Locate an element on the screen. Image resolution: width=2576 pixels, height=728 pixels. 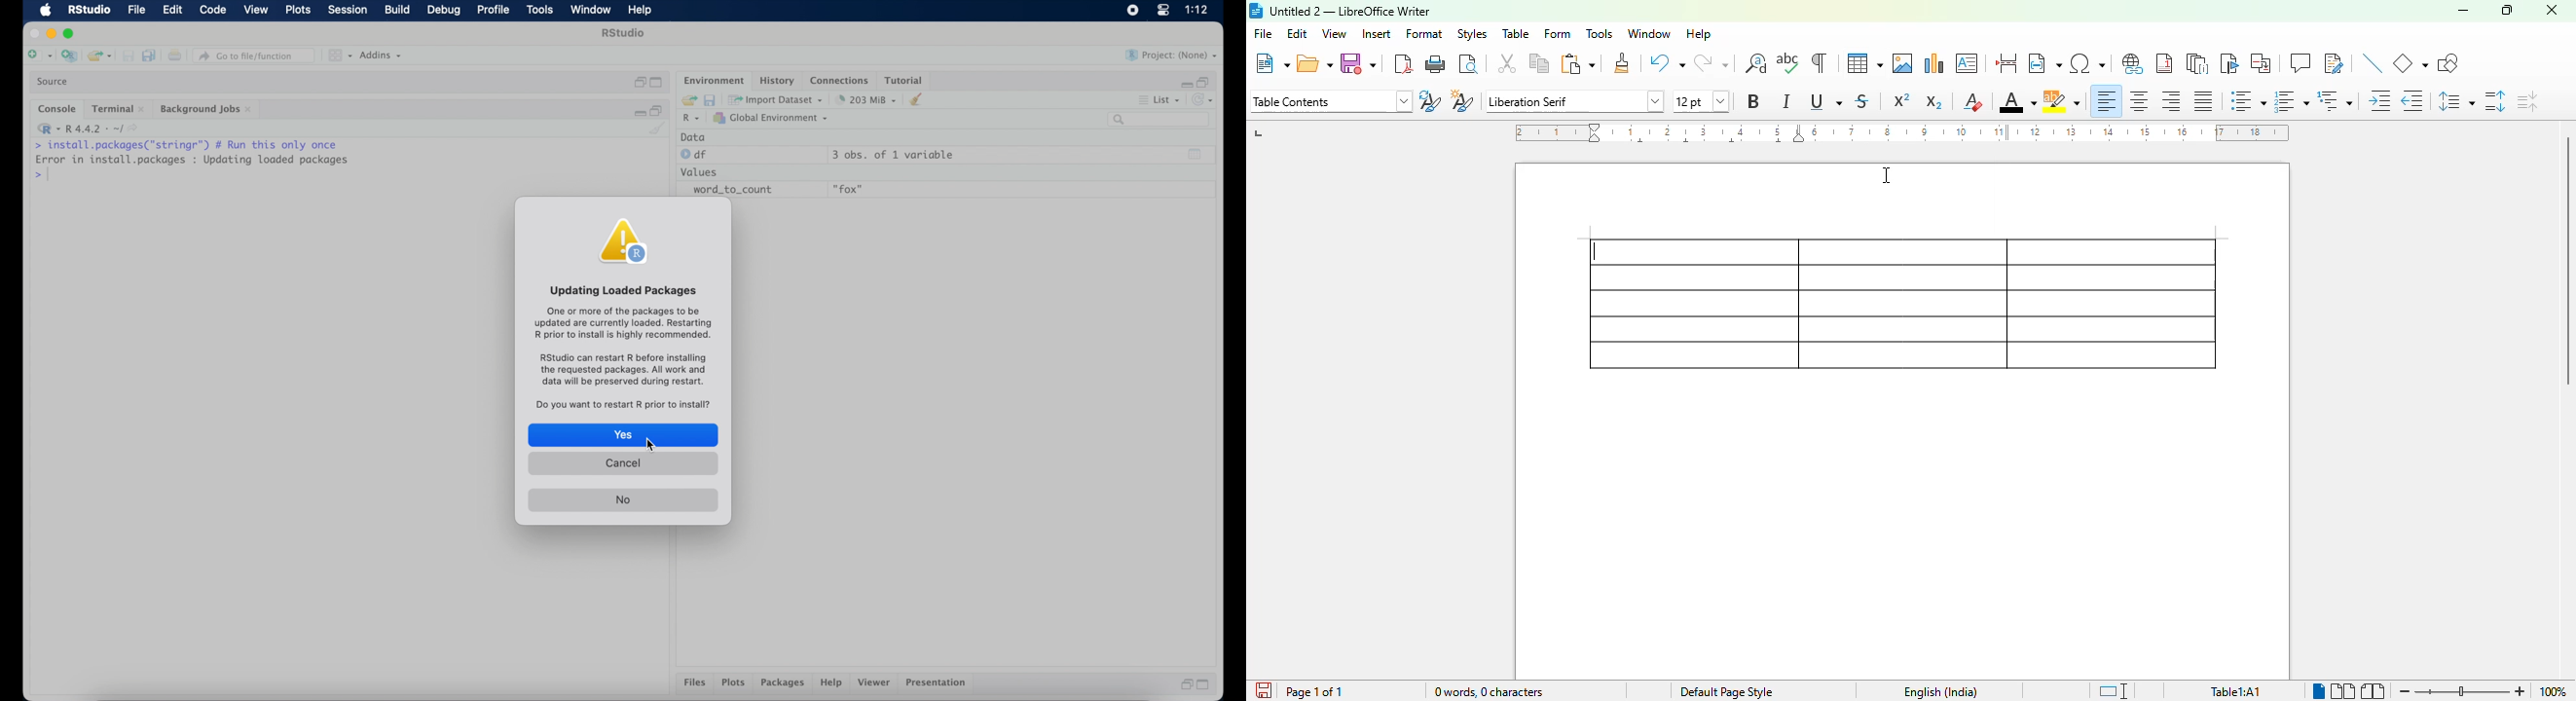
list is located at coordinates (1160, 101).